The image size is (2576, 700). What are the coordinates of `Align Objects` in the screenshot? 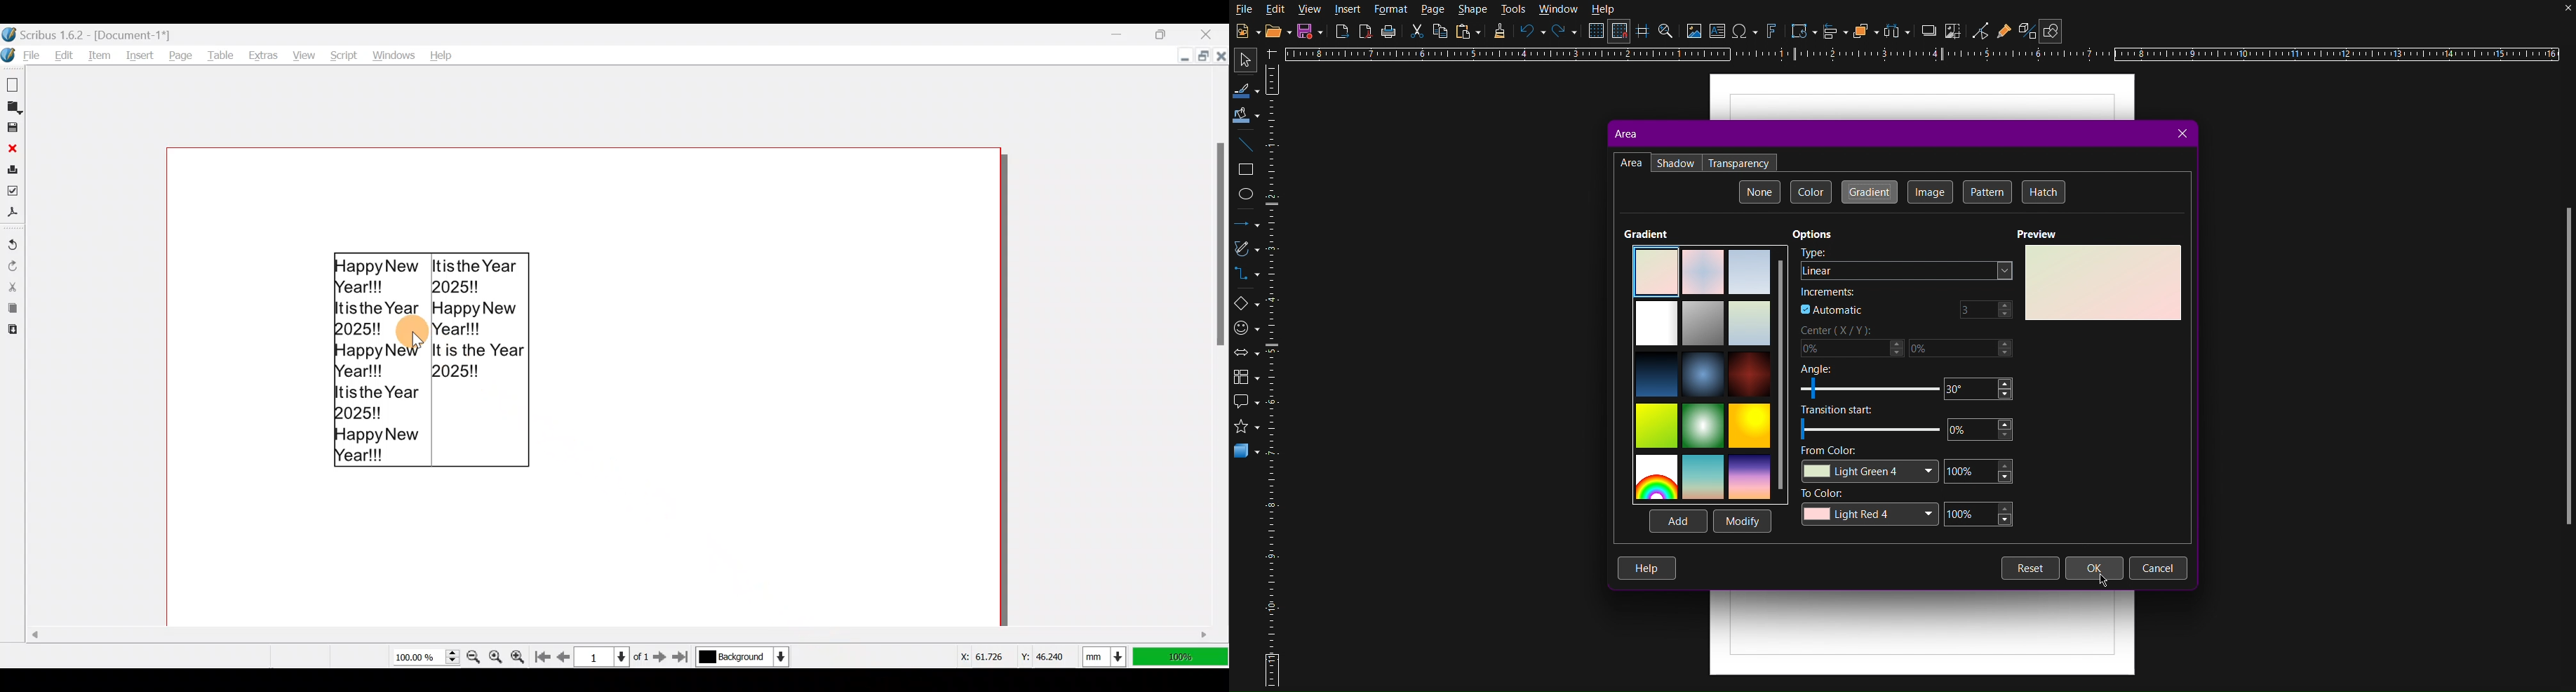 It's located at (1837, 34).